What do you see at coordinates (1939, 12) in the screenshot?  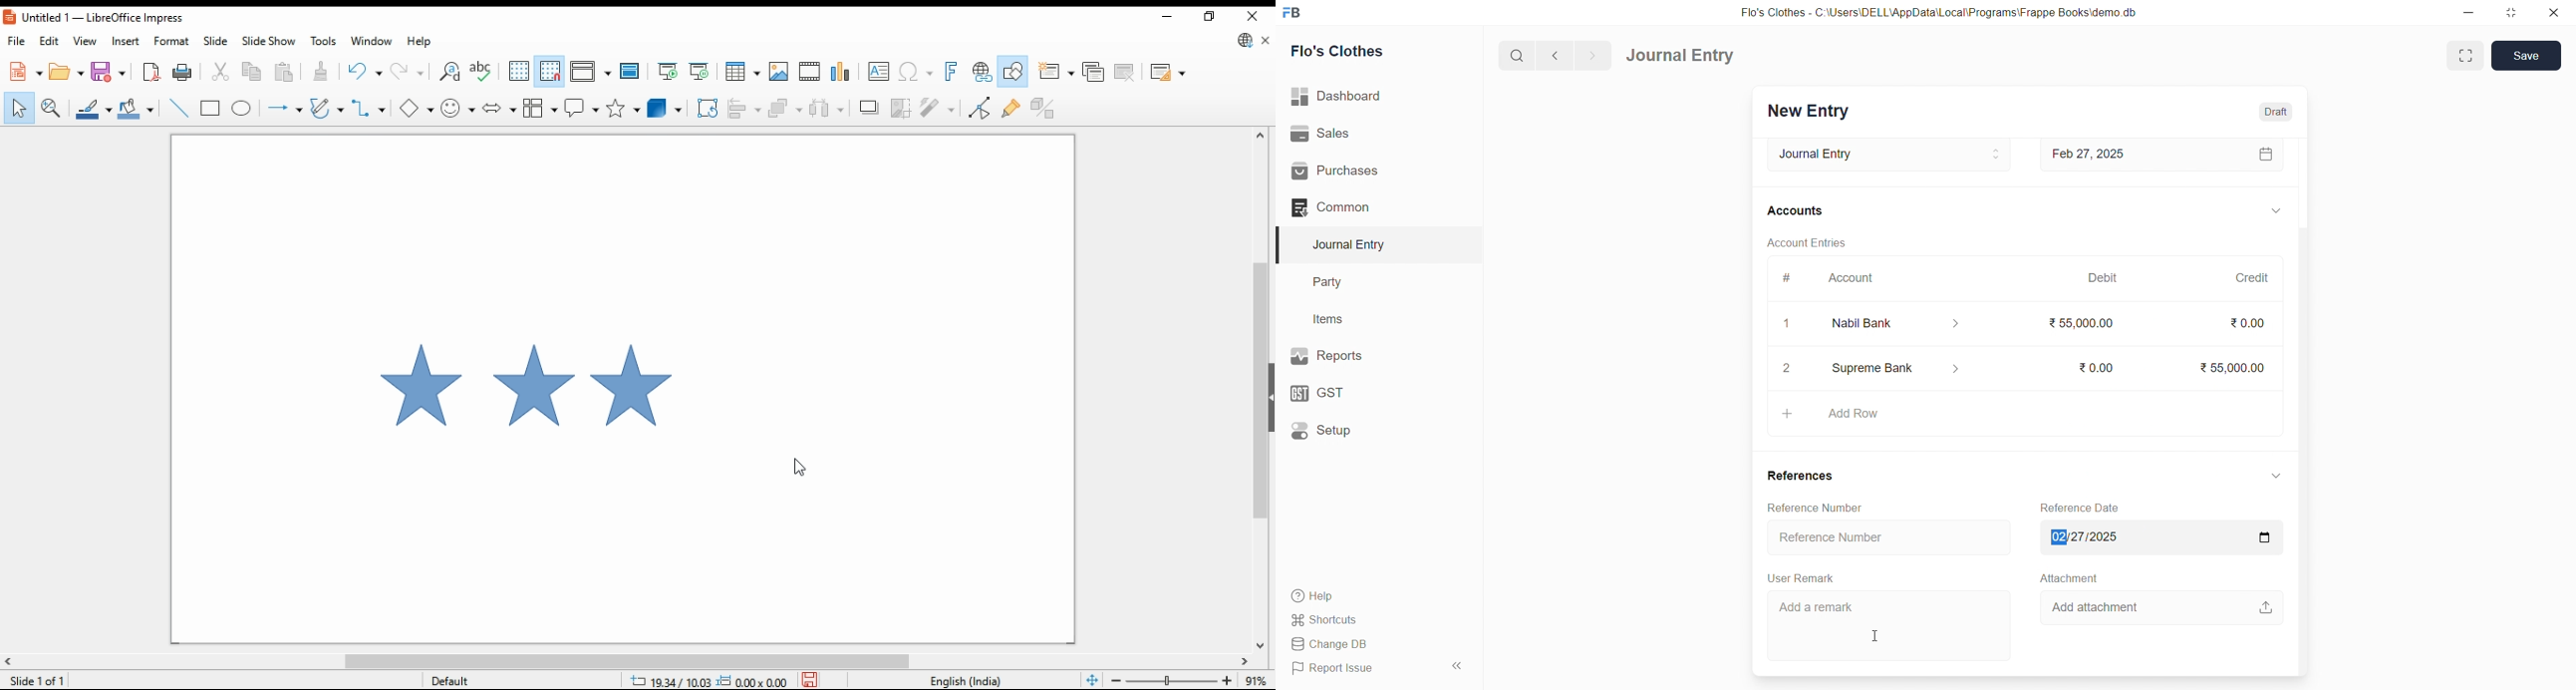 I see `Flo's Clothes - C:\Users\DELL\AppData\Local\Programs\Frappe Books\demo.db` at bounding box center [1939, 12].